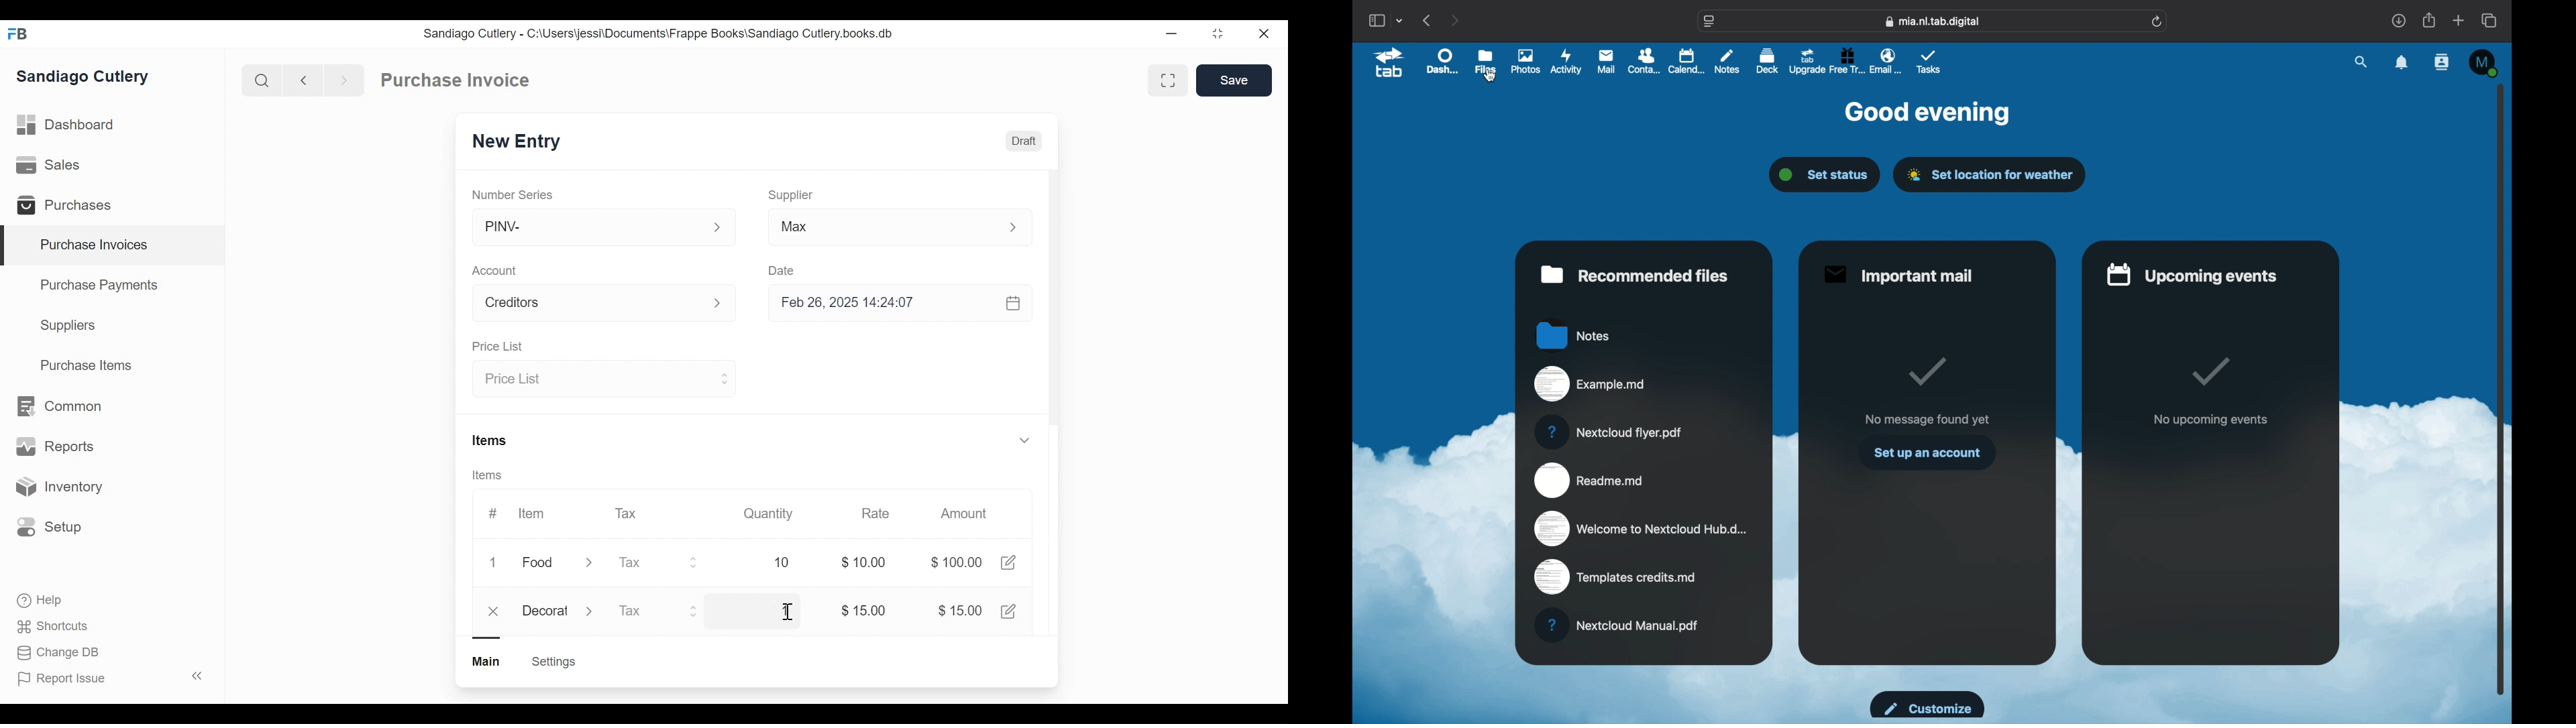 The height and width of the screenshot is (728, 2576). What do you see at coordinates (892, 303) in the screenshot?
I see `Feb 26, 2025 14:24:07` at bounding box center [892, 303].